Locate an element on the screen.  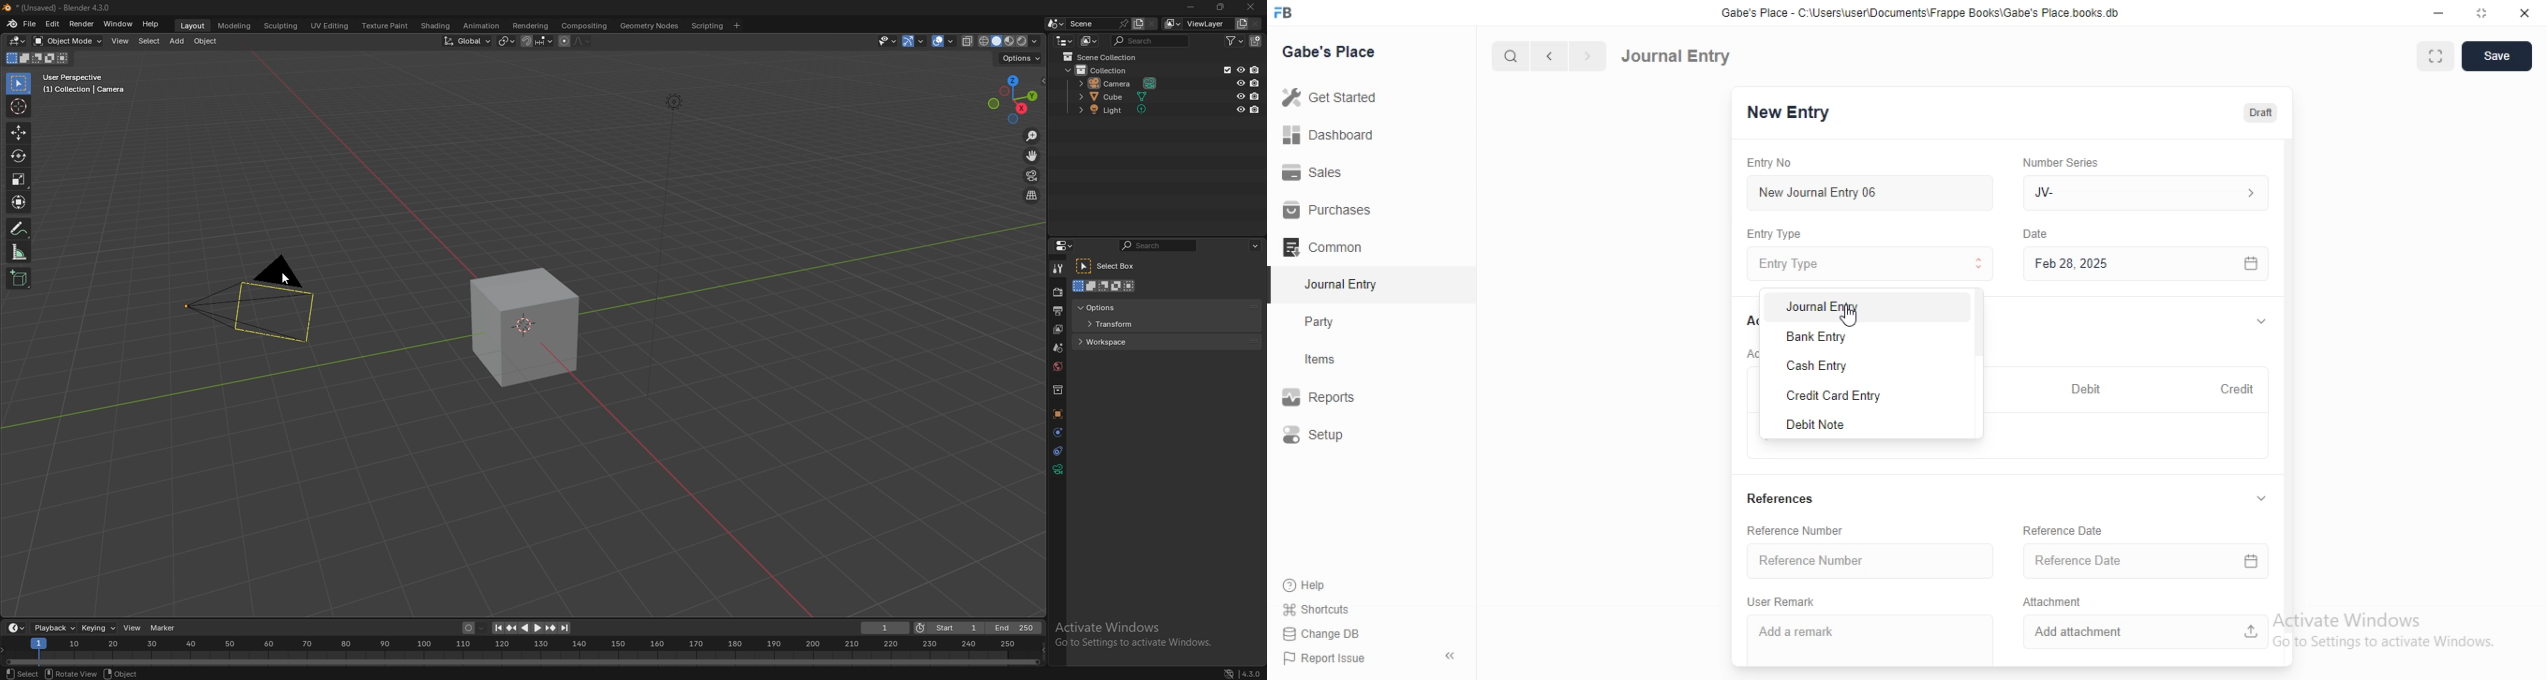
User Remark is located at coordinates (1788, 601).